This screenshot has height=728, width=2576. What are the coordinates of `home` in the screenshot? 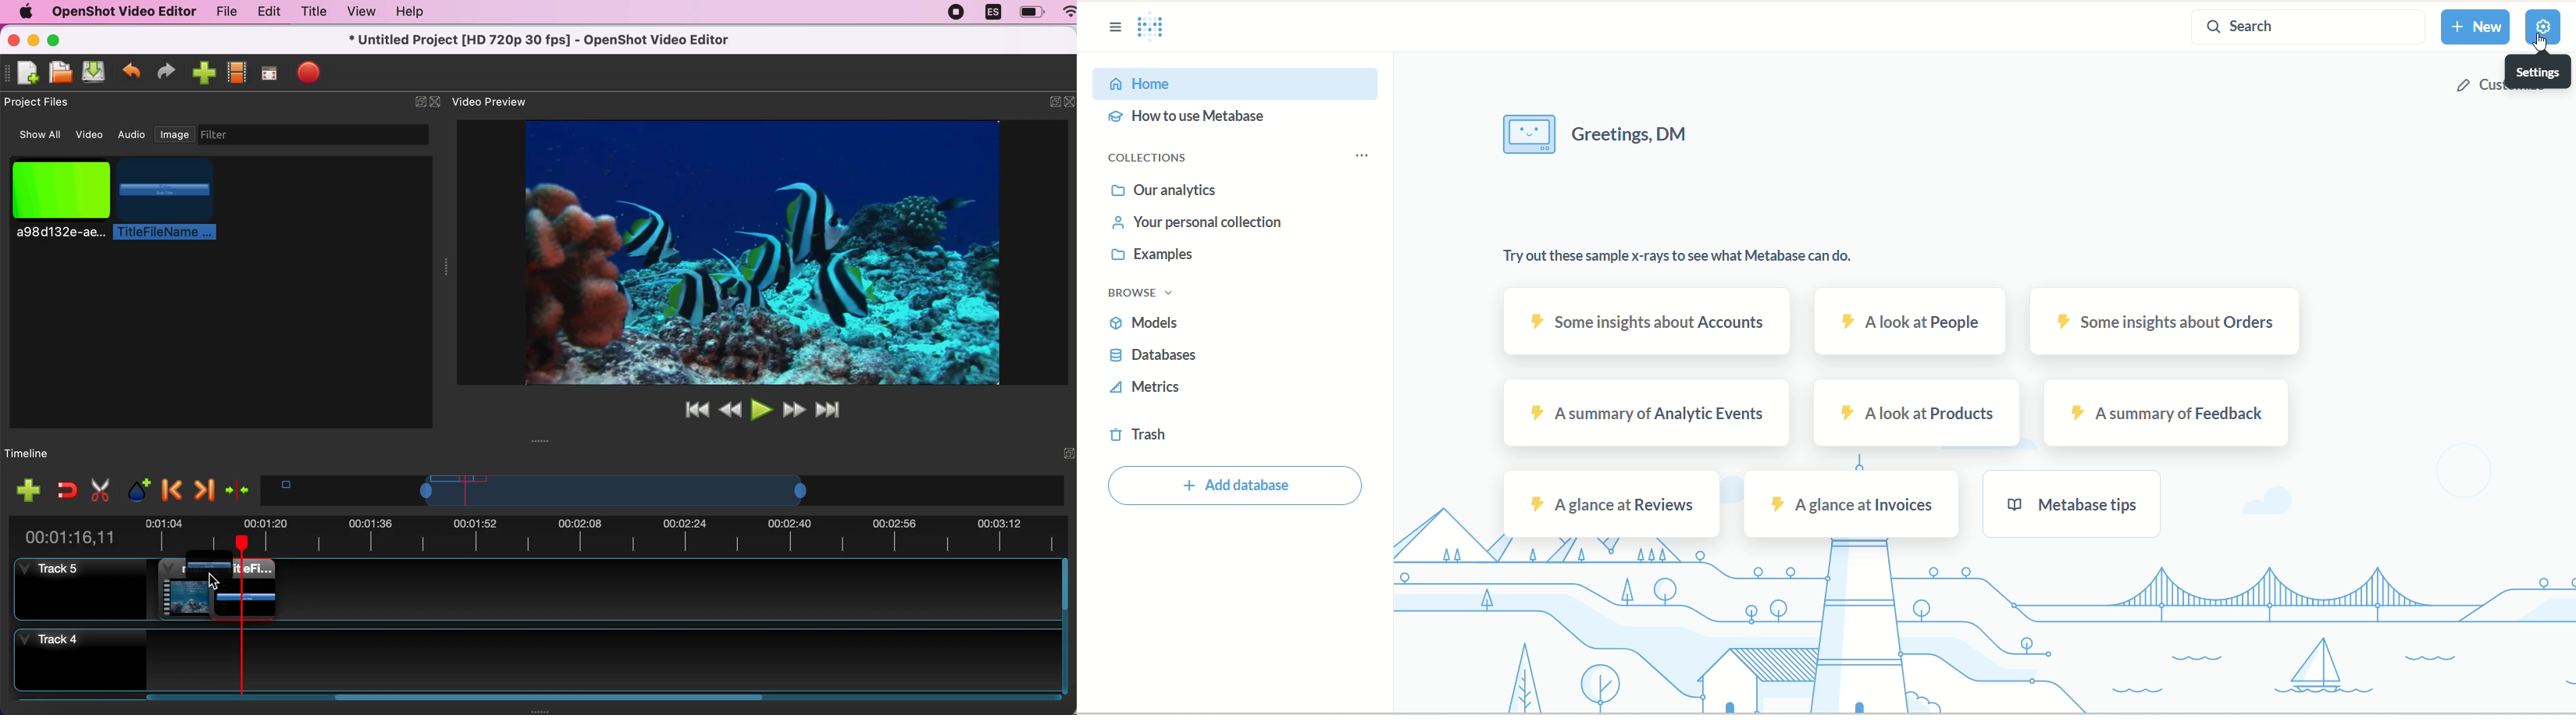 It's located at (1237, 83).